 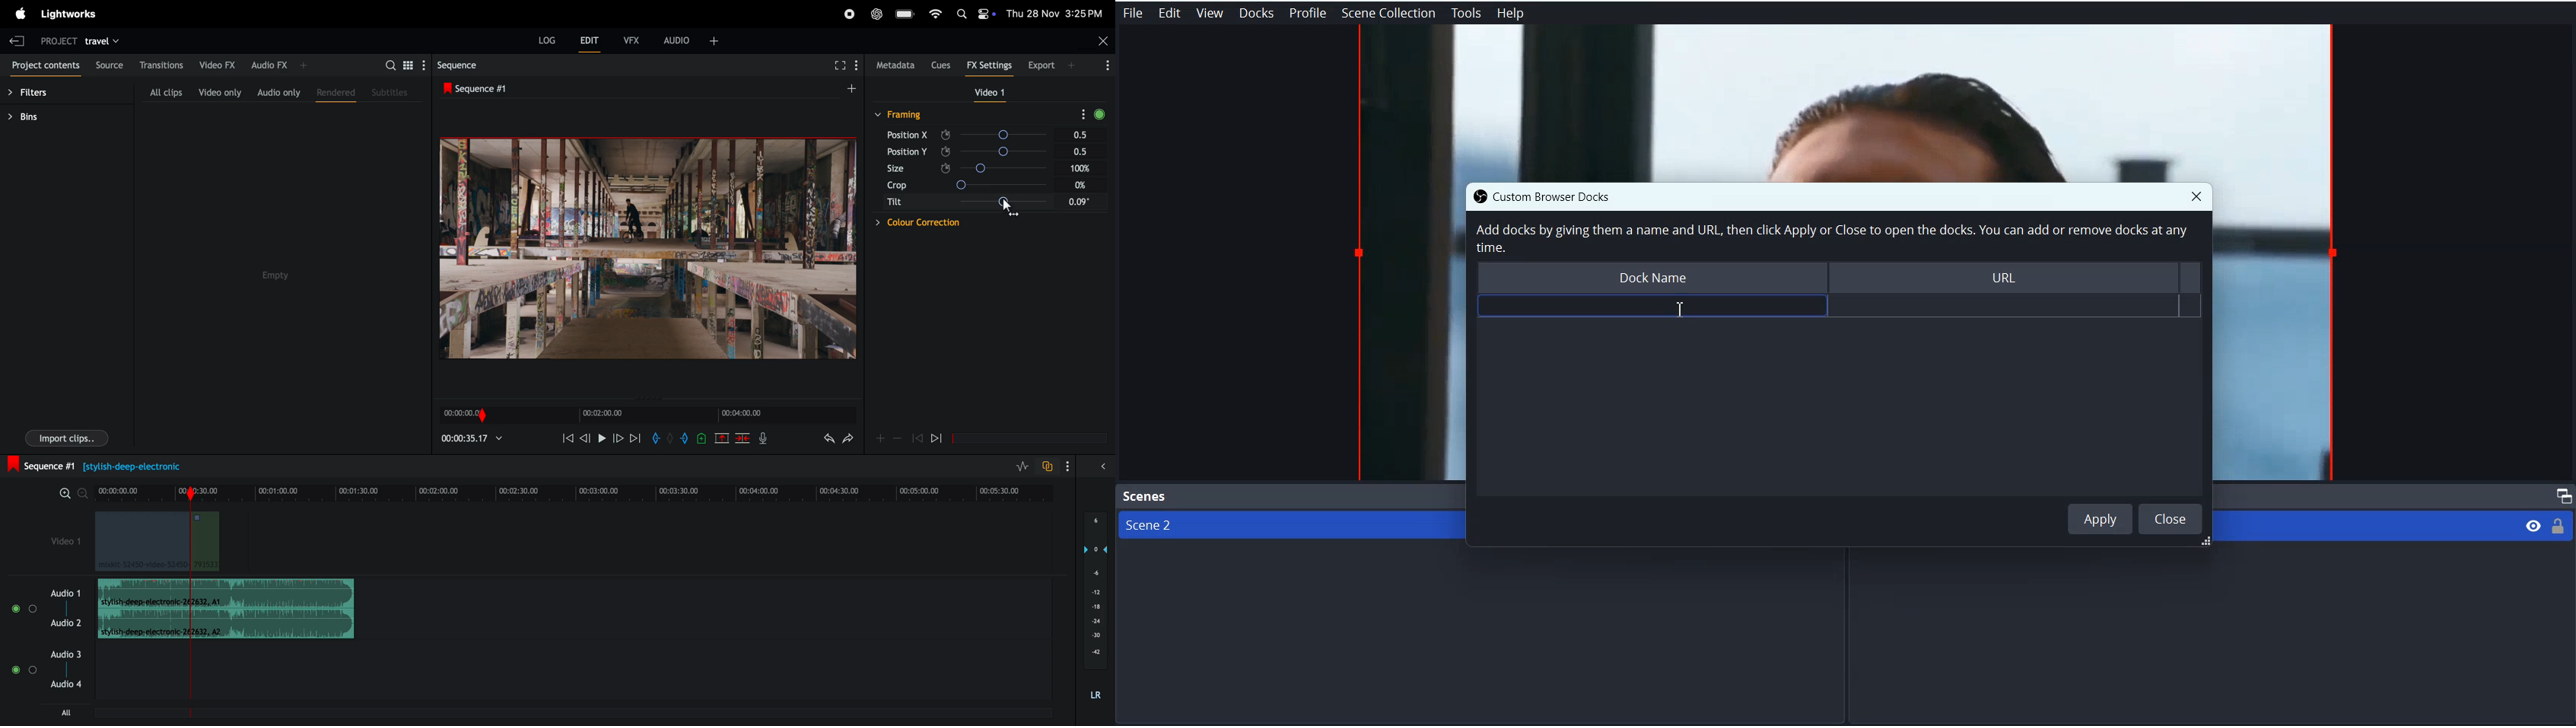 I want to click on Help, so click(x=1511, y=14).